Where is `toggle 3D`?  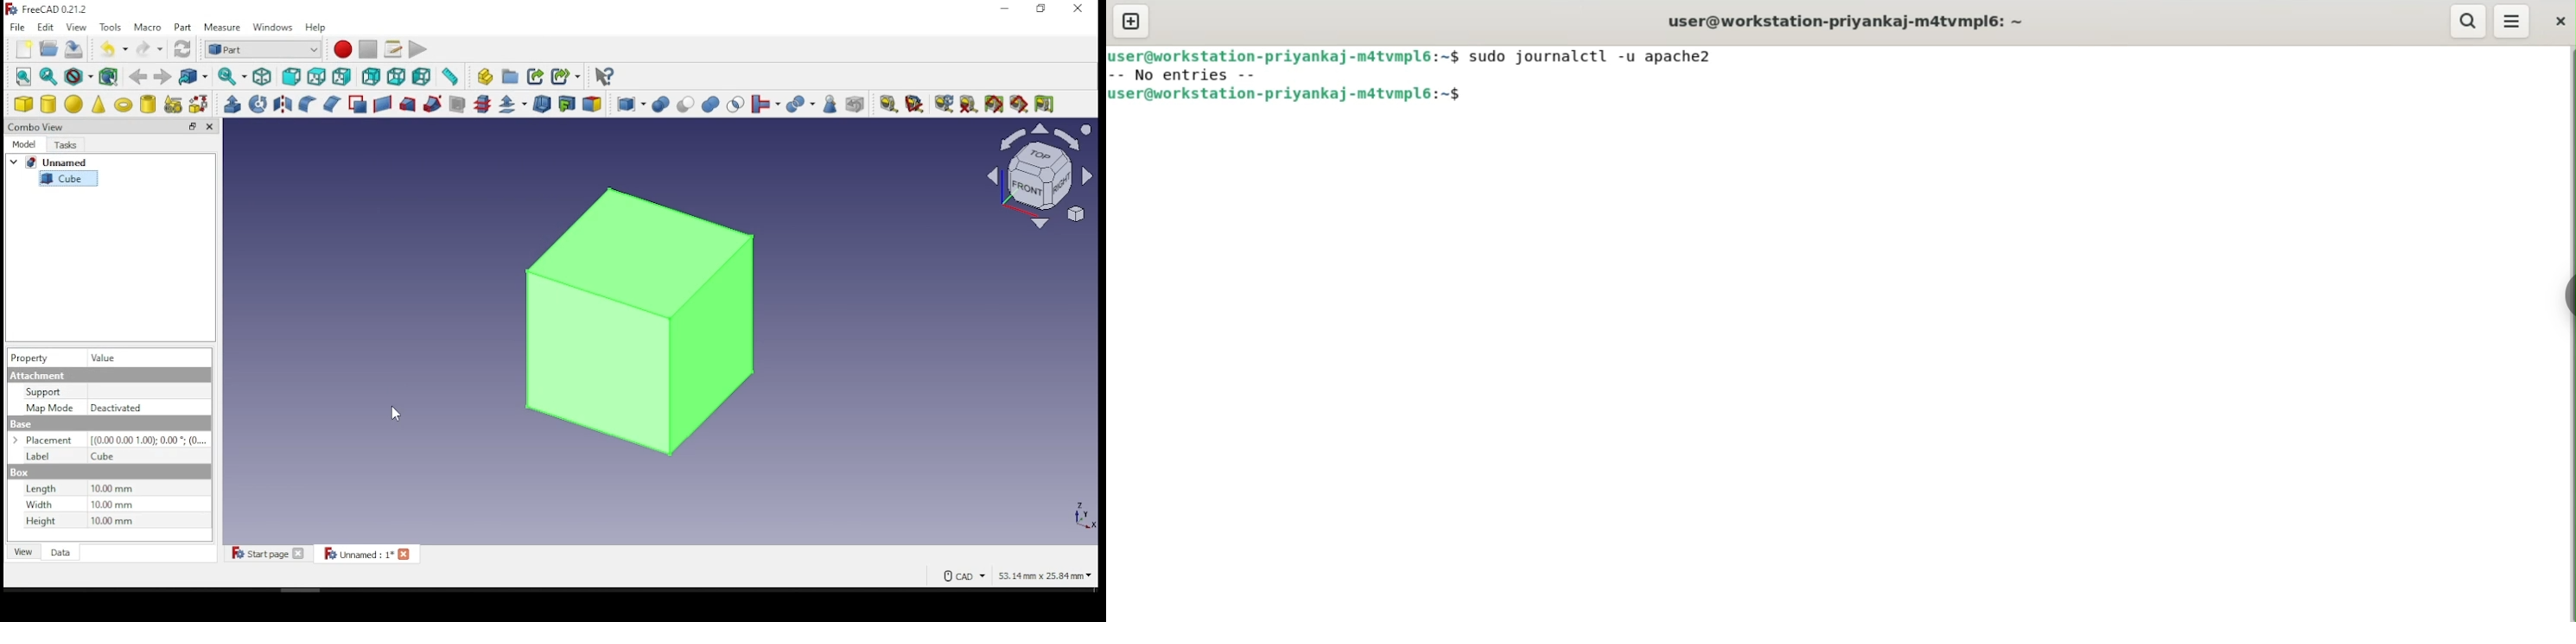
toggle 3D is located at coordinates (1021, 105).